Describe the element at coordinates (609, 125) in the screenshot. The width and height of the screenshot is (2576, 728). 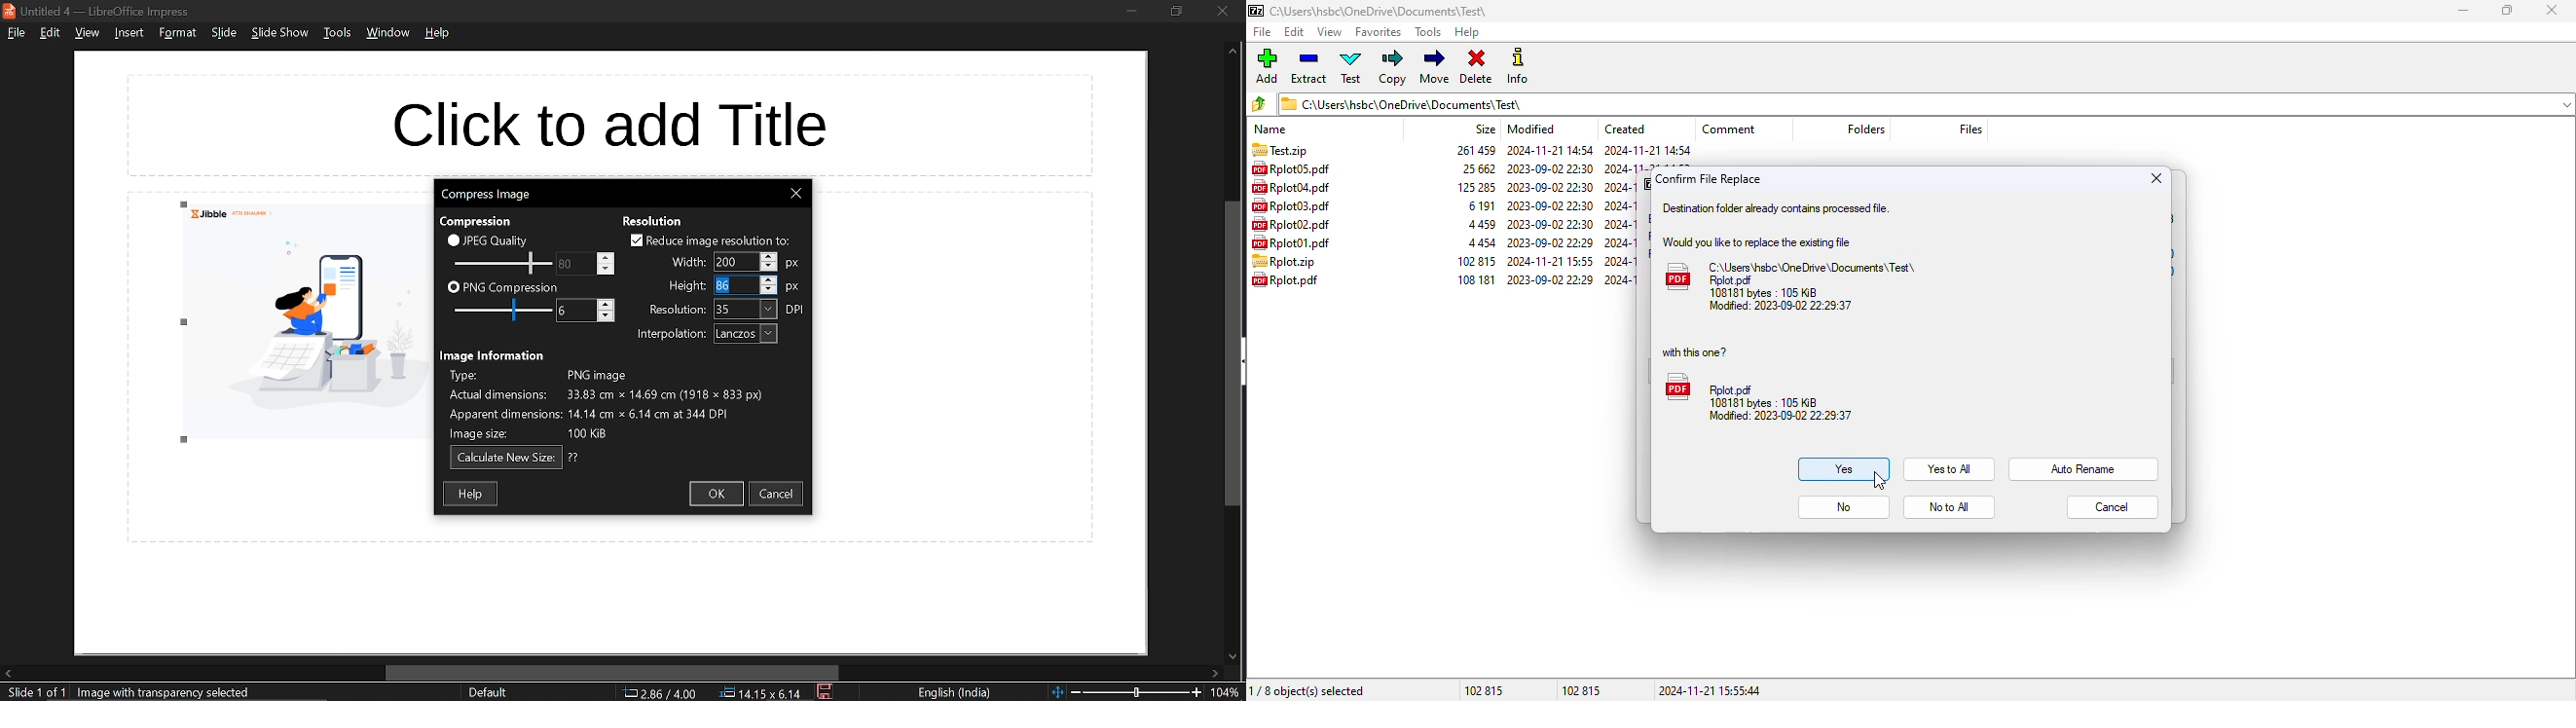
I see `space for title` at that location.